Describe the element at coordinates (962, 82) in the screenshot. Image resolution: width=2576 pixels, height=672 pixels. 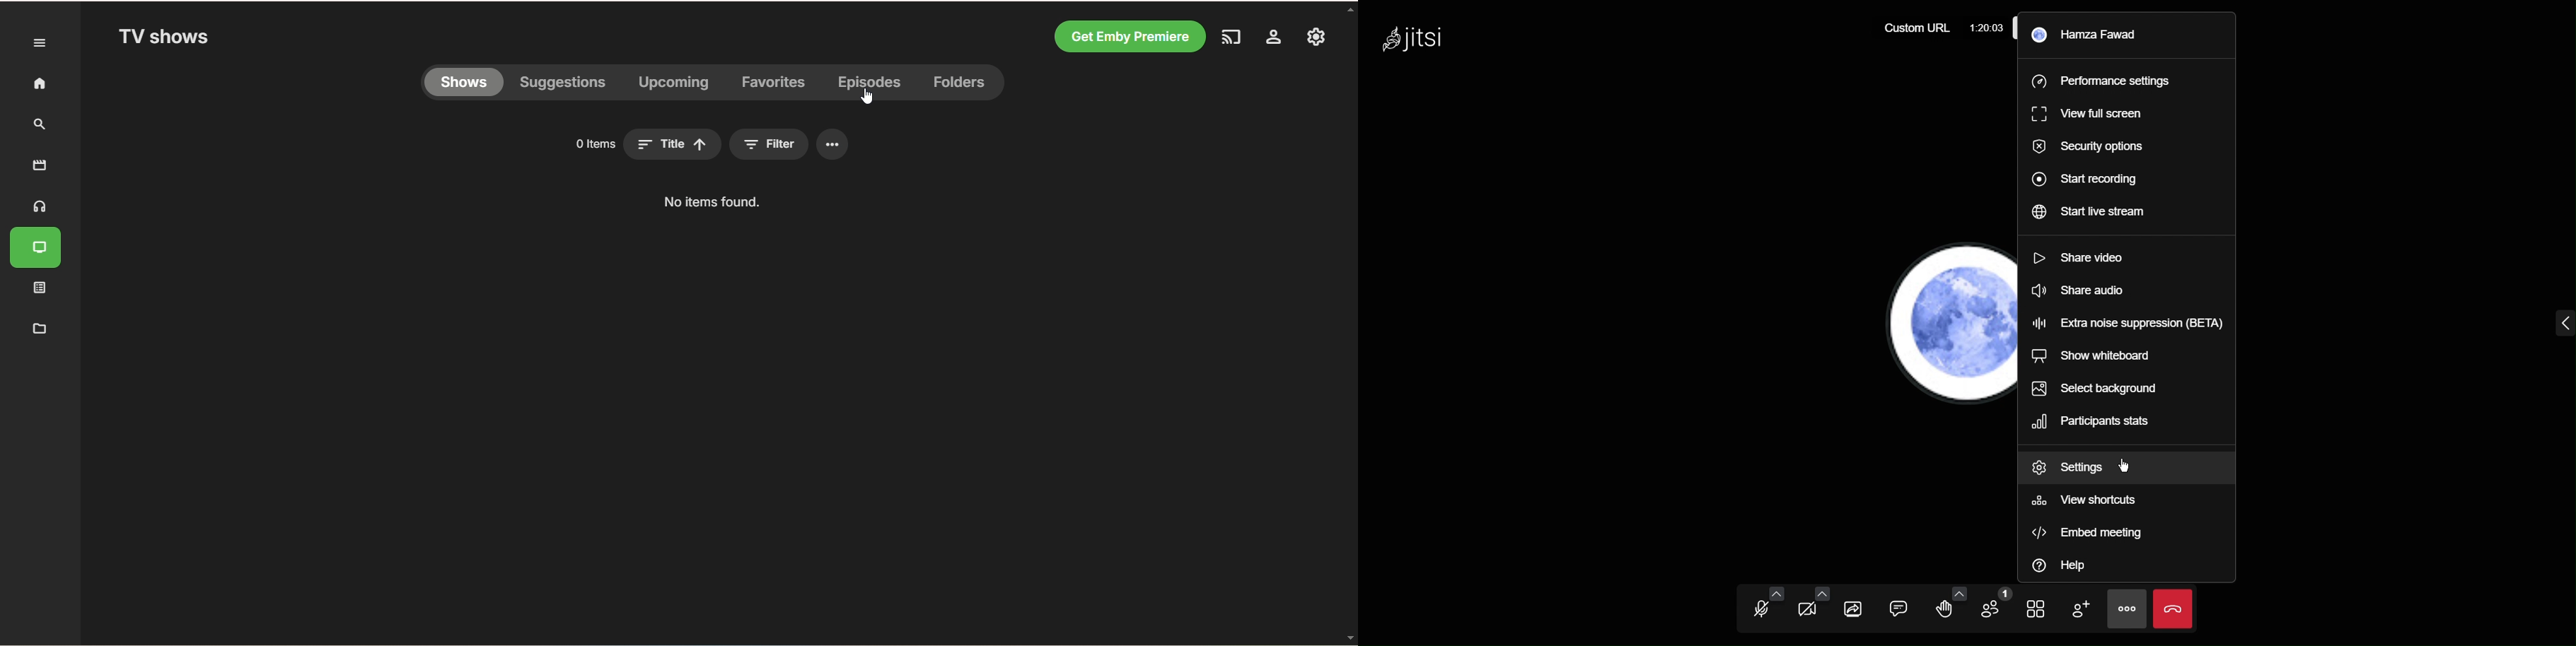
I see `folders` at that location.